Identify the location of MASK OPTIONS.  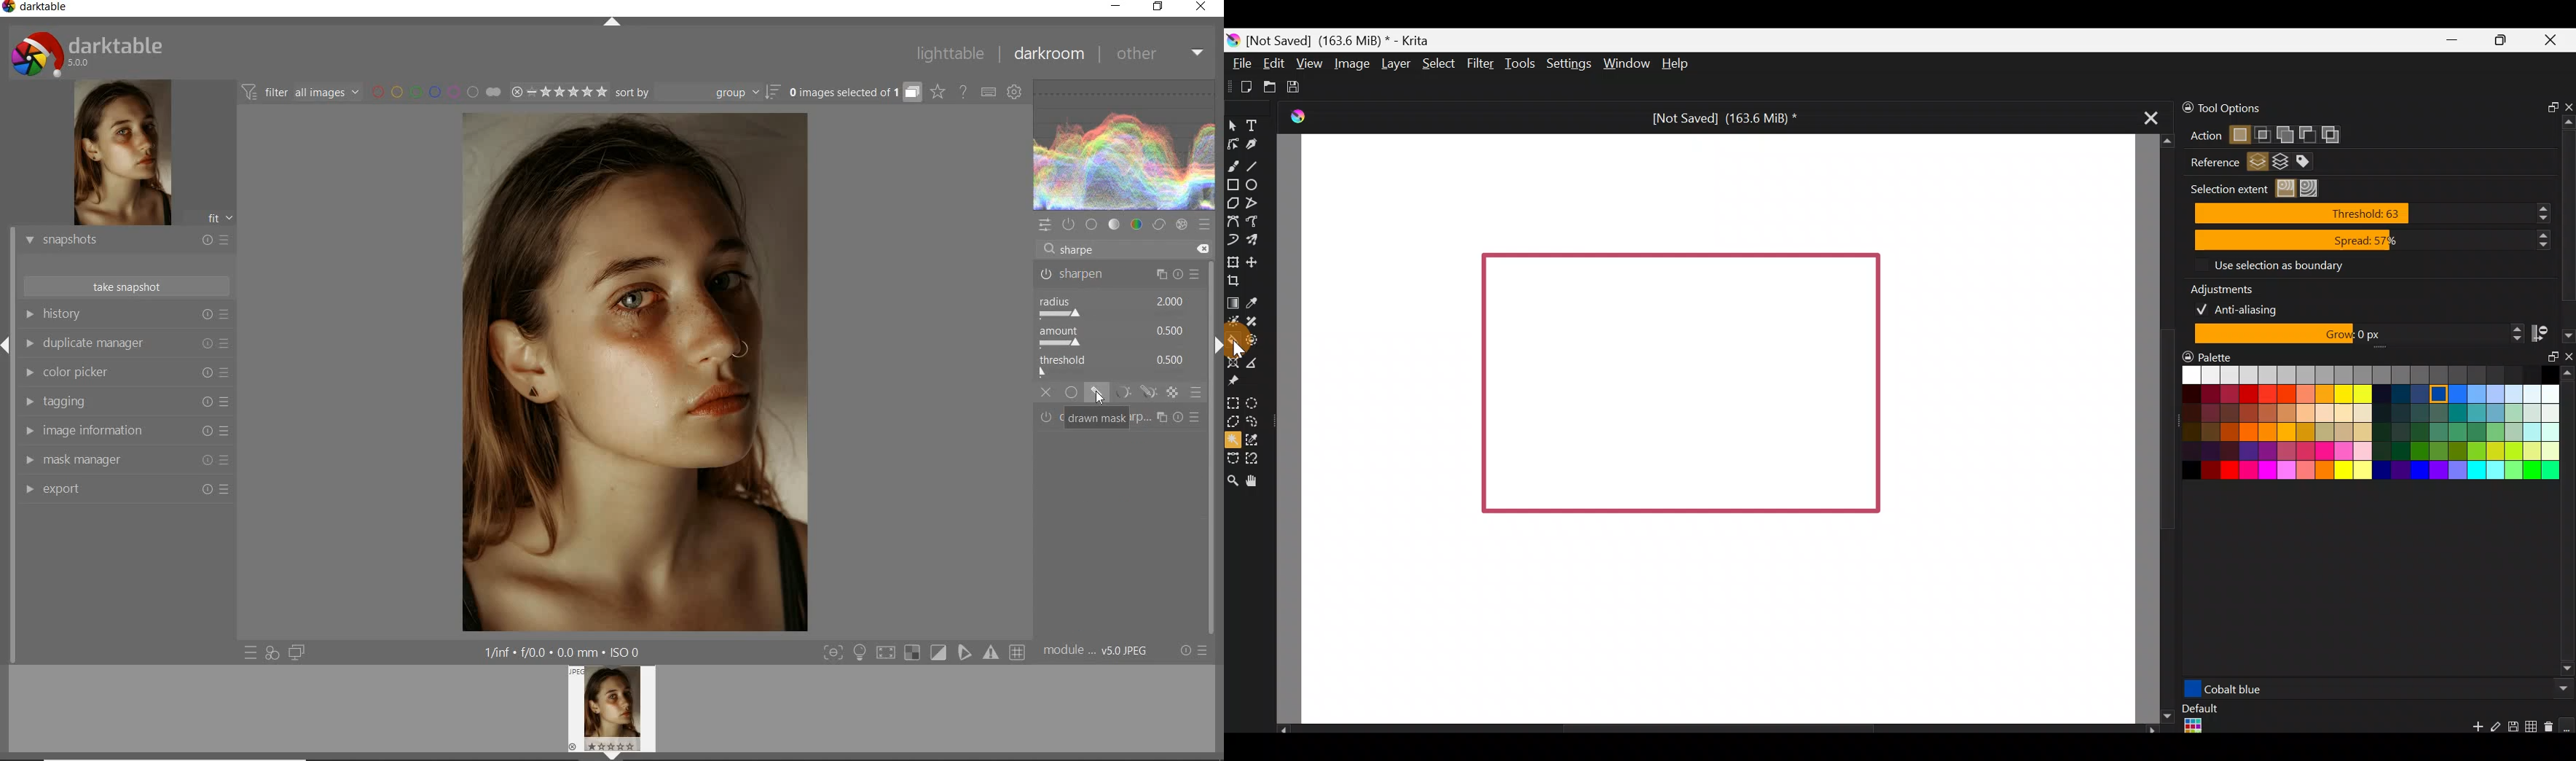
(1132, 393).